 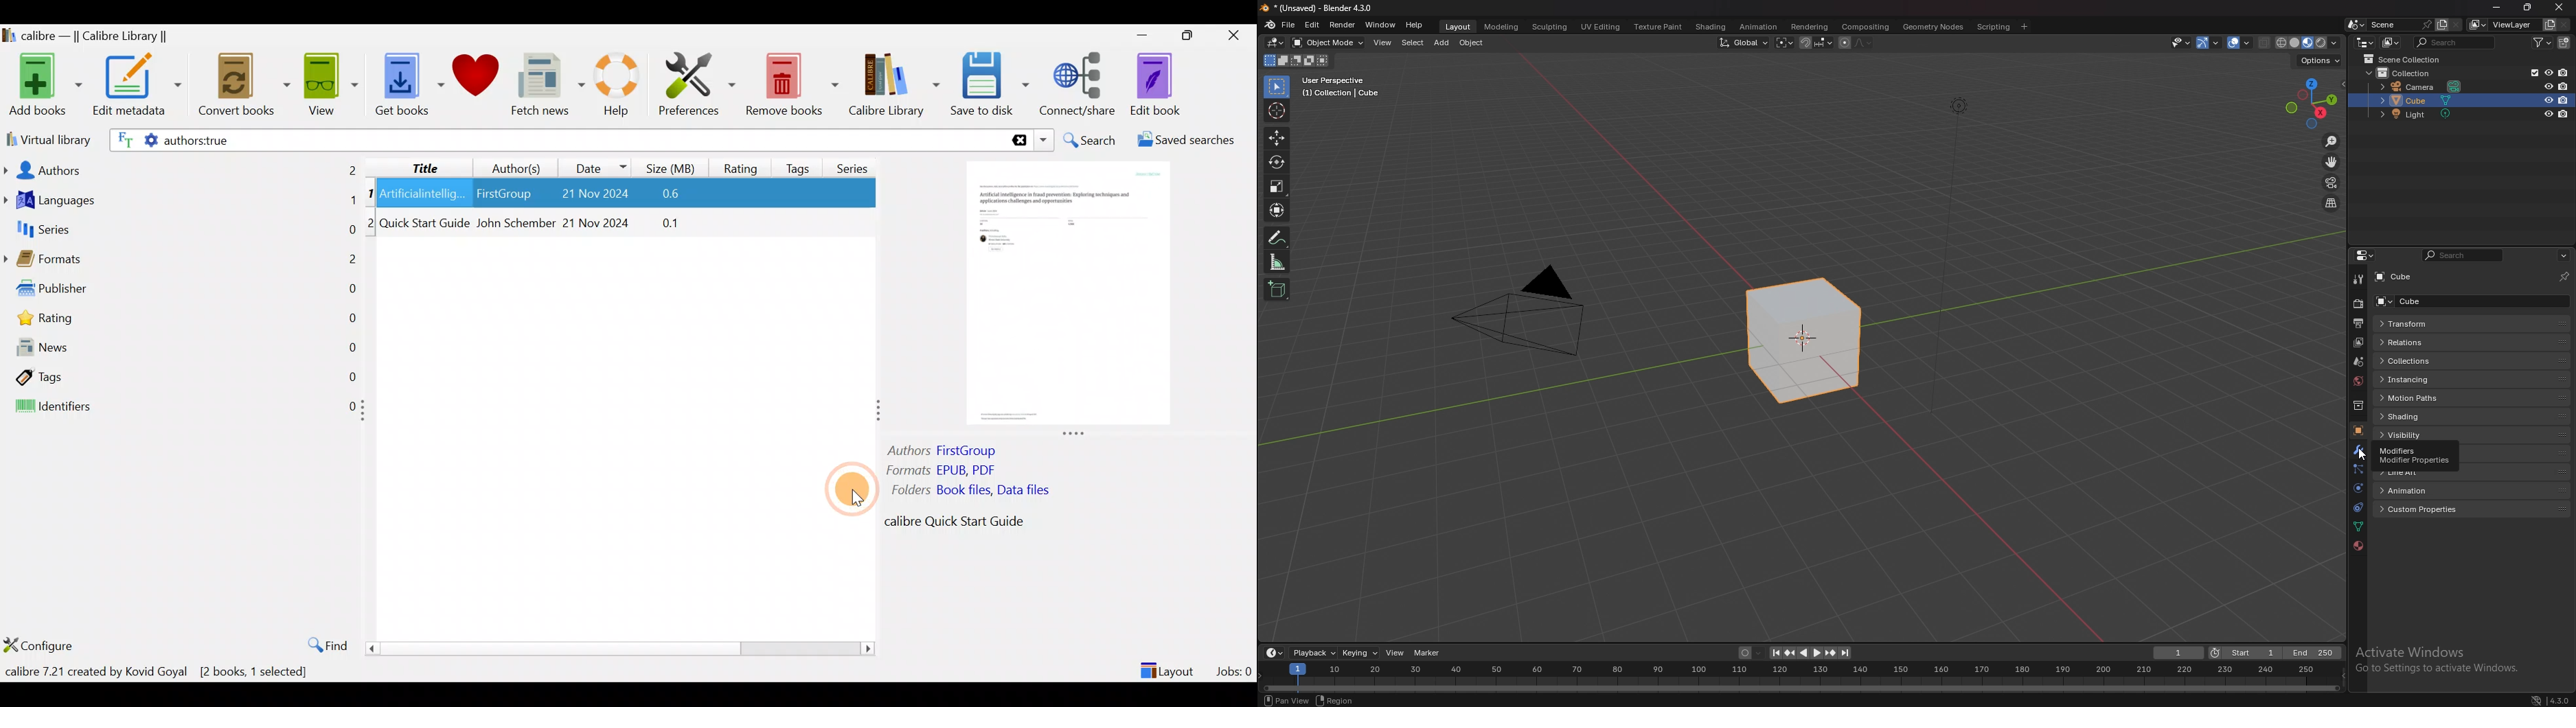 What do you see at coordinates (2558, 8) in the screenshot?
I see `close` at bounding box center [2558, 8].